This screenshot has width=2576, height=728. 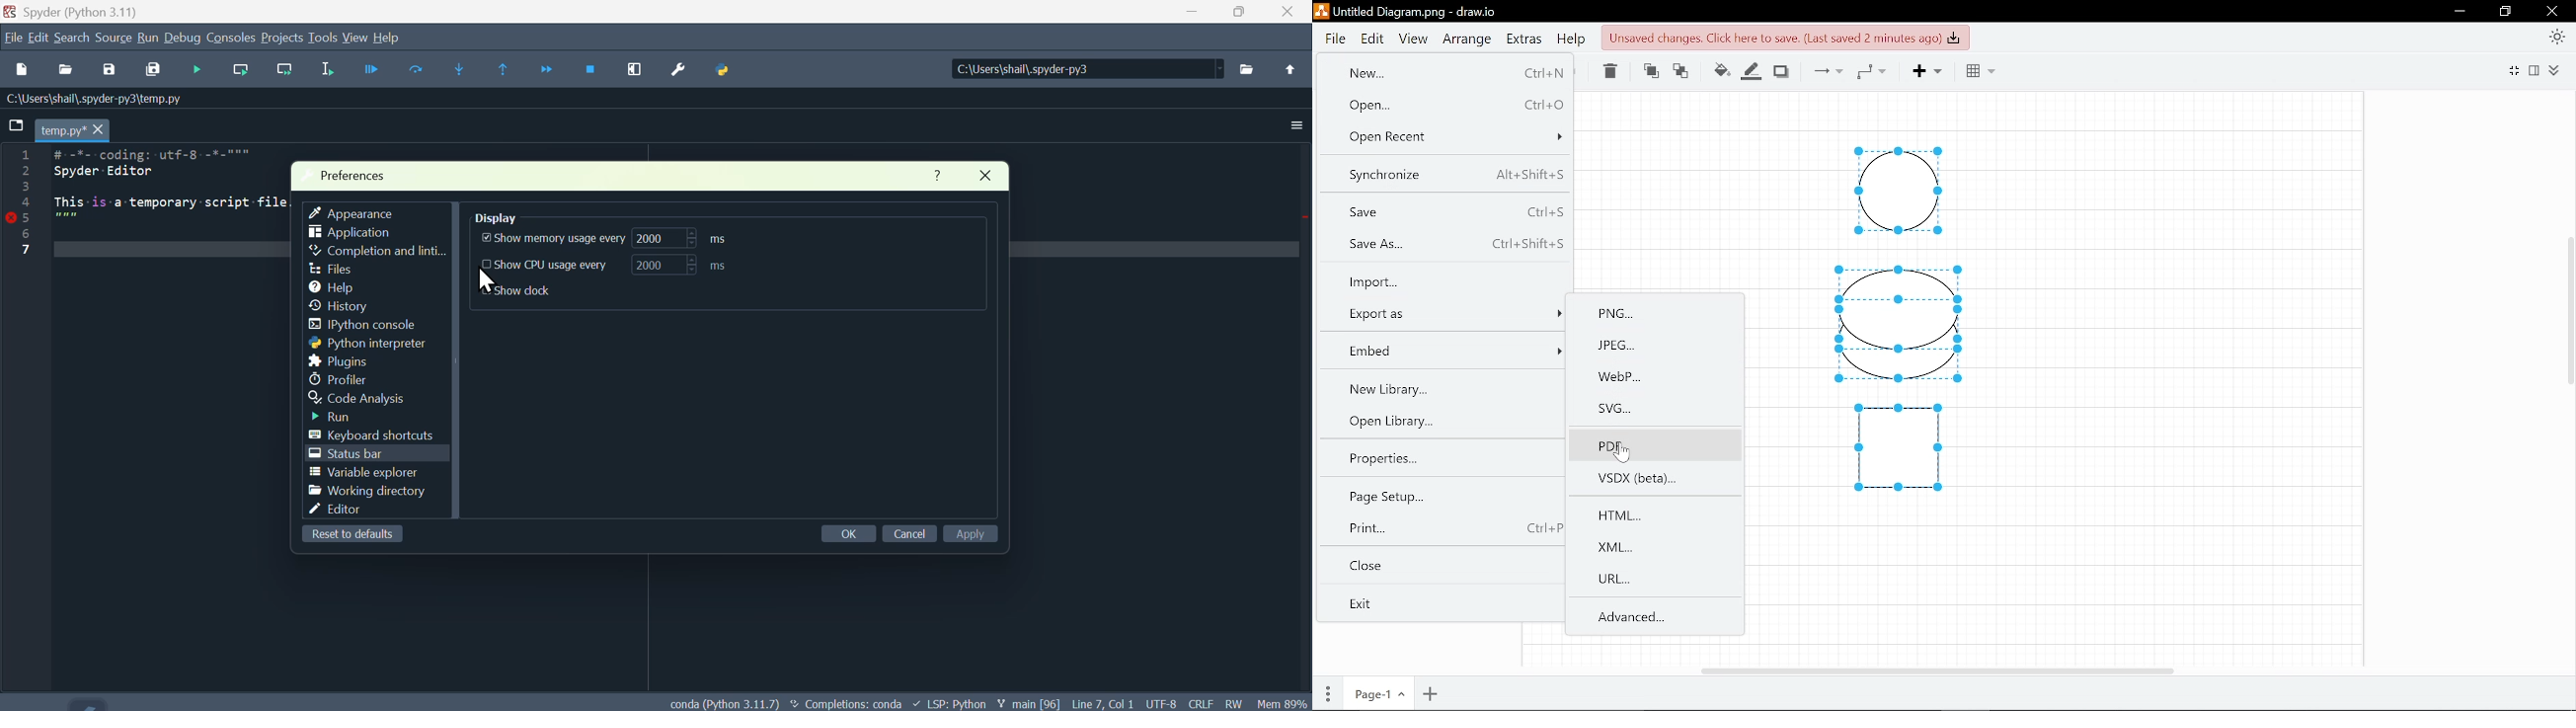 What do you see at coordinates (114, 70) in the screenshot?
I see `Save as` at bounding box center [114, 70].